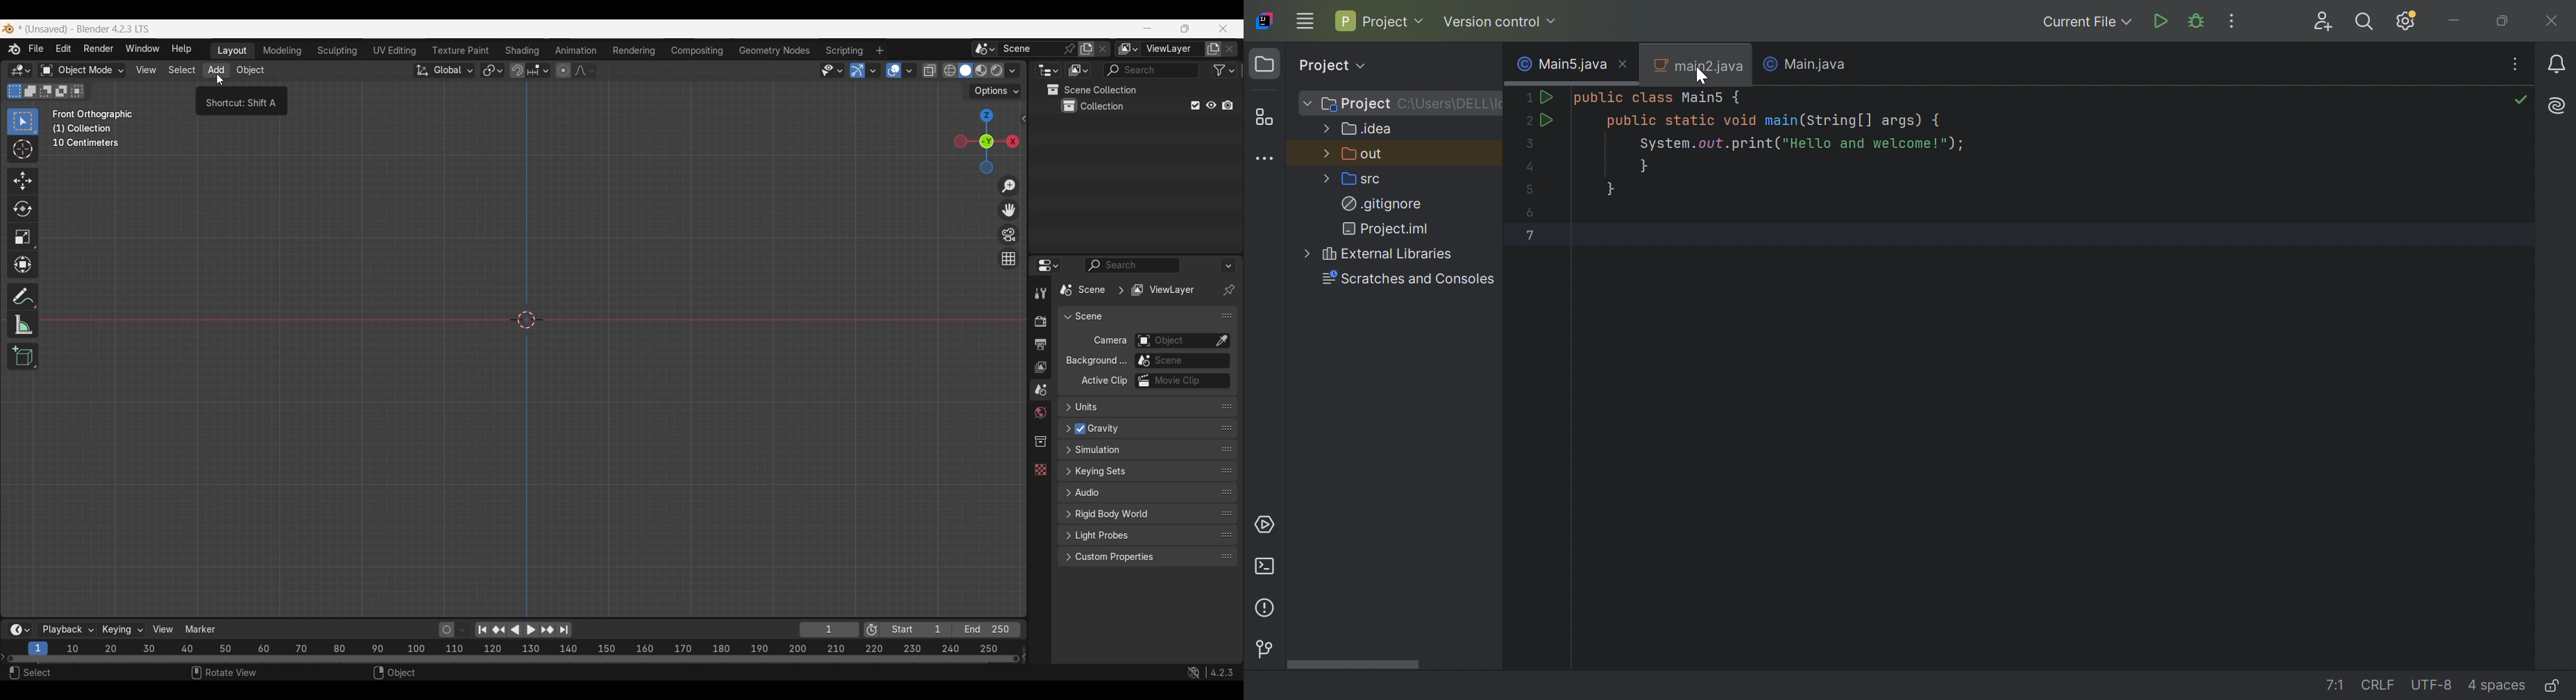  I want to click on Click to expand Light Probes, so click(1139, 536).